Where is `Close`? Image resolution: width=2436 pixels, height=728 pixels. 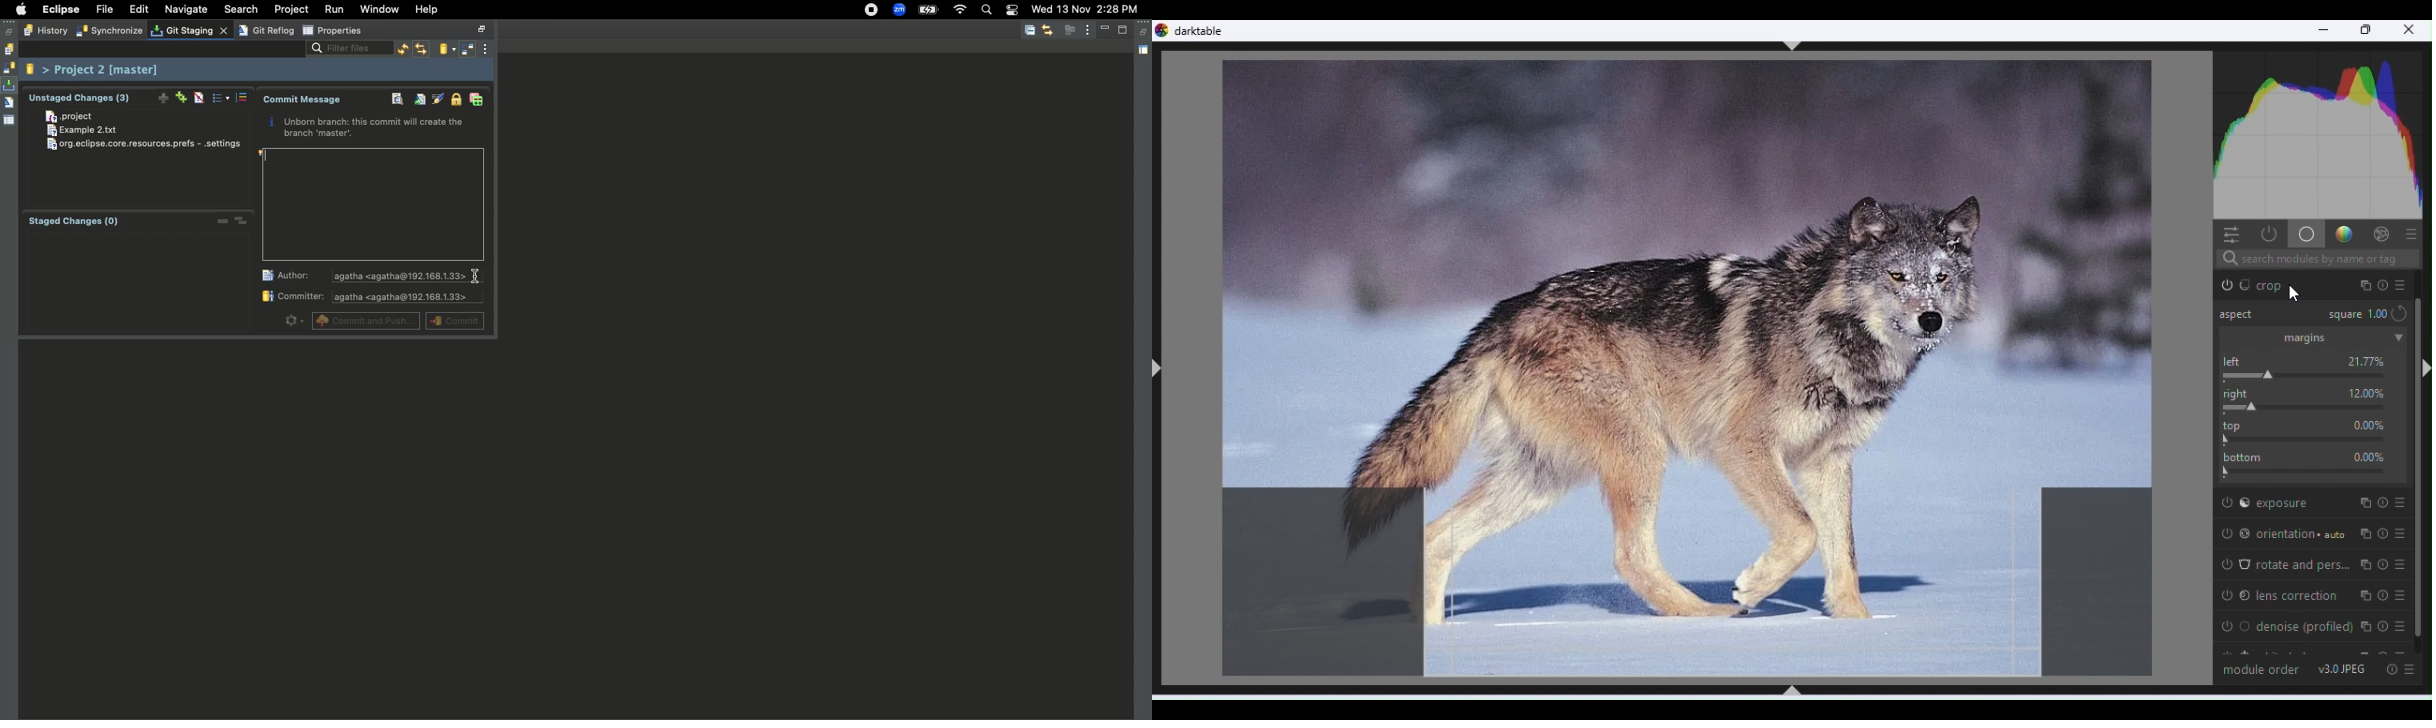 Close is located at coordinates (2410, 32).